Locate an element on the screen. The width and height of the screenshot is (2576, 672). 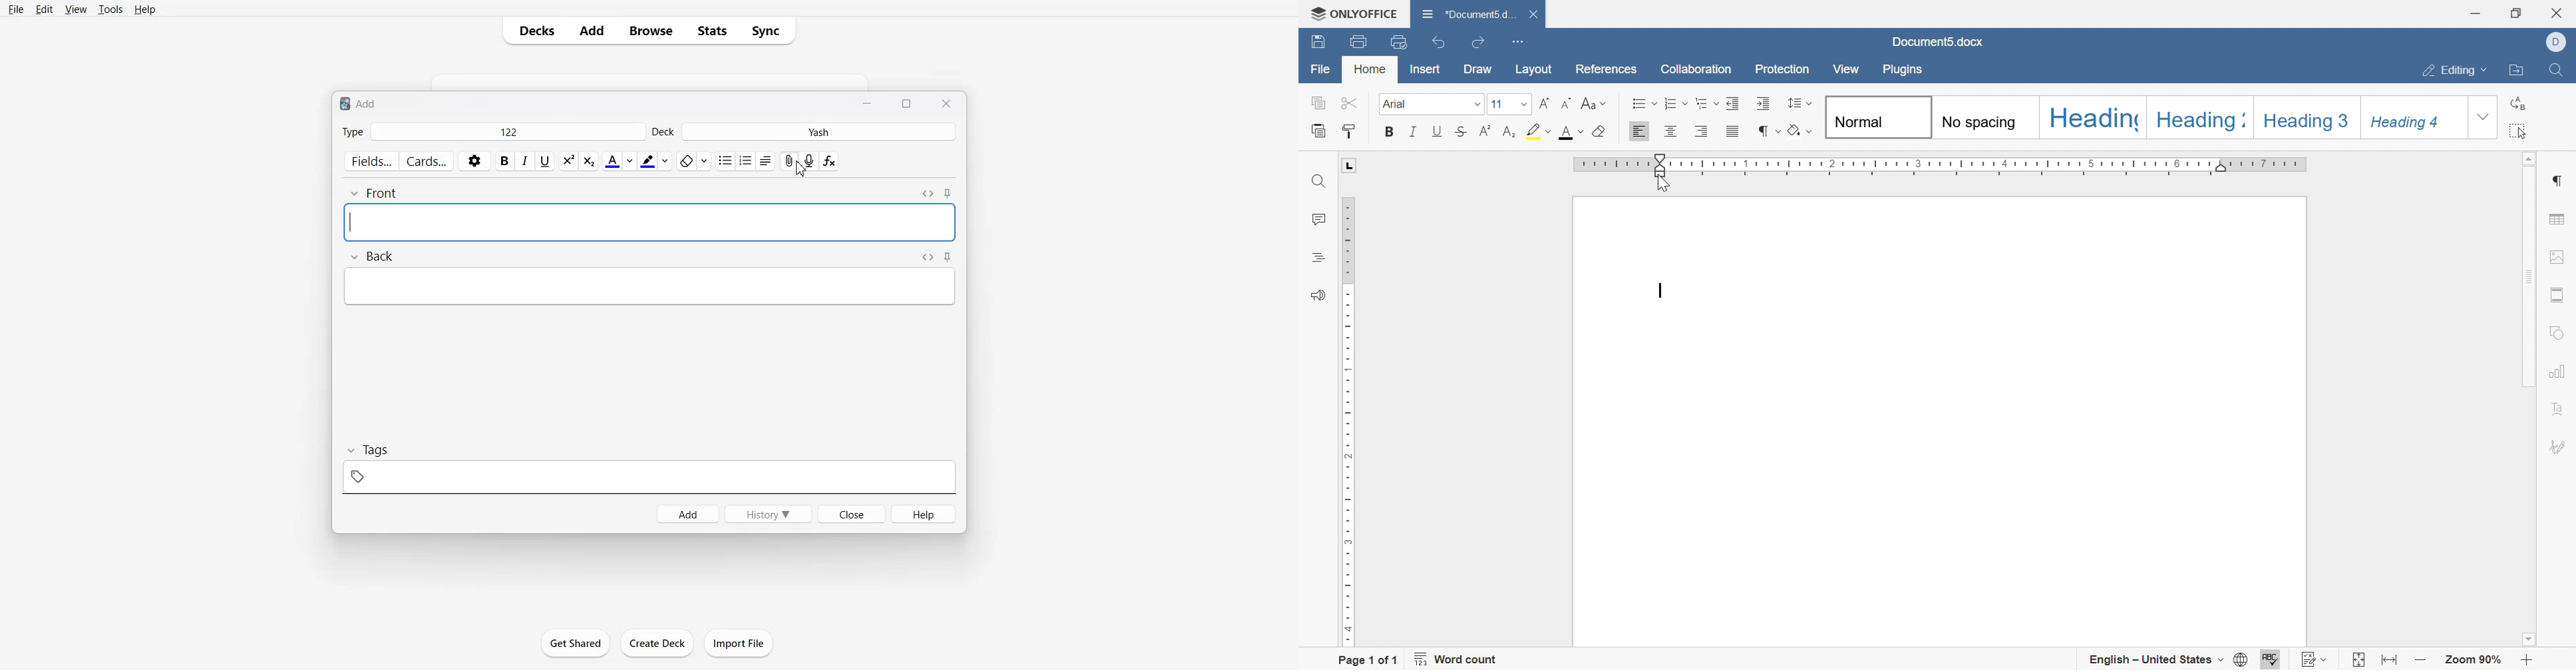
Bold is located at coordinates (505, 161).